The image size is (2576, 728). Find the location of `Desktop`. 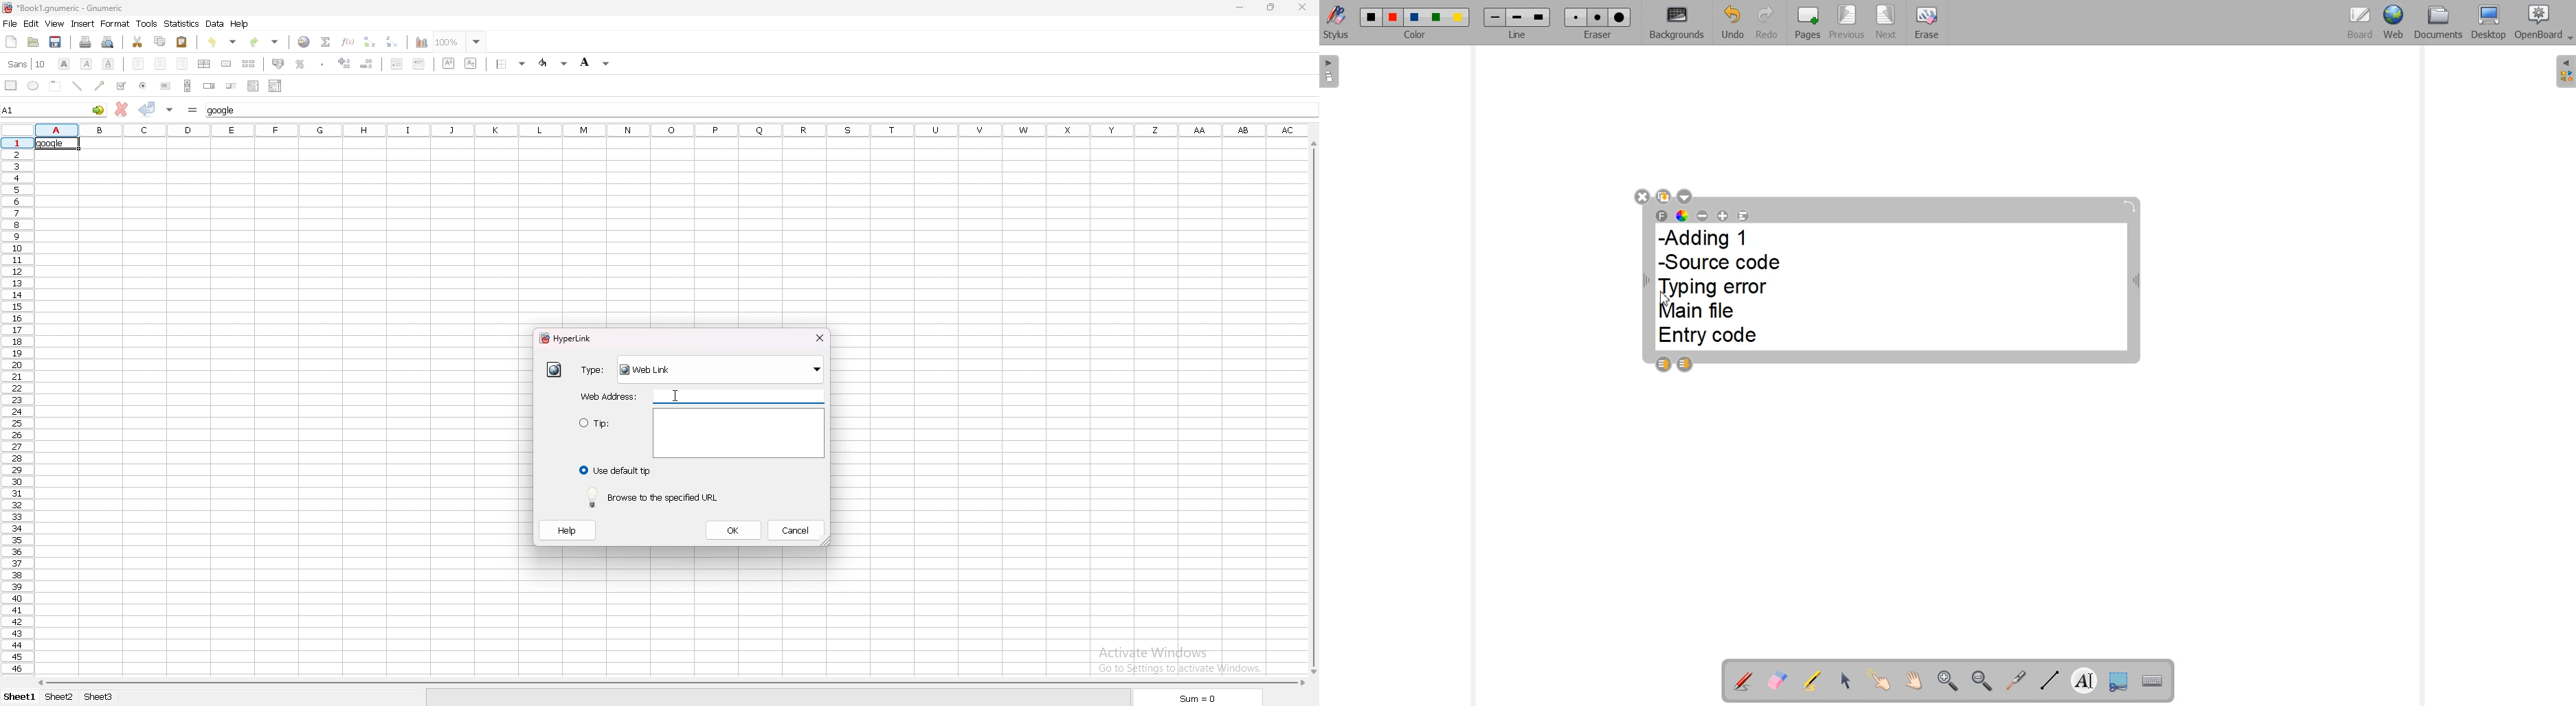

Desktop is located at coordinates (2489, 24).